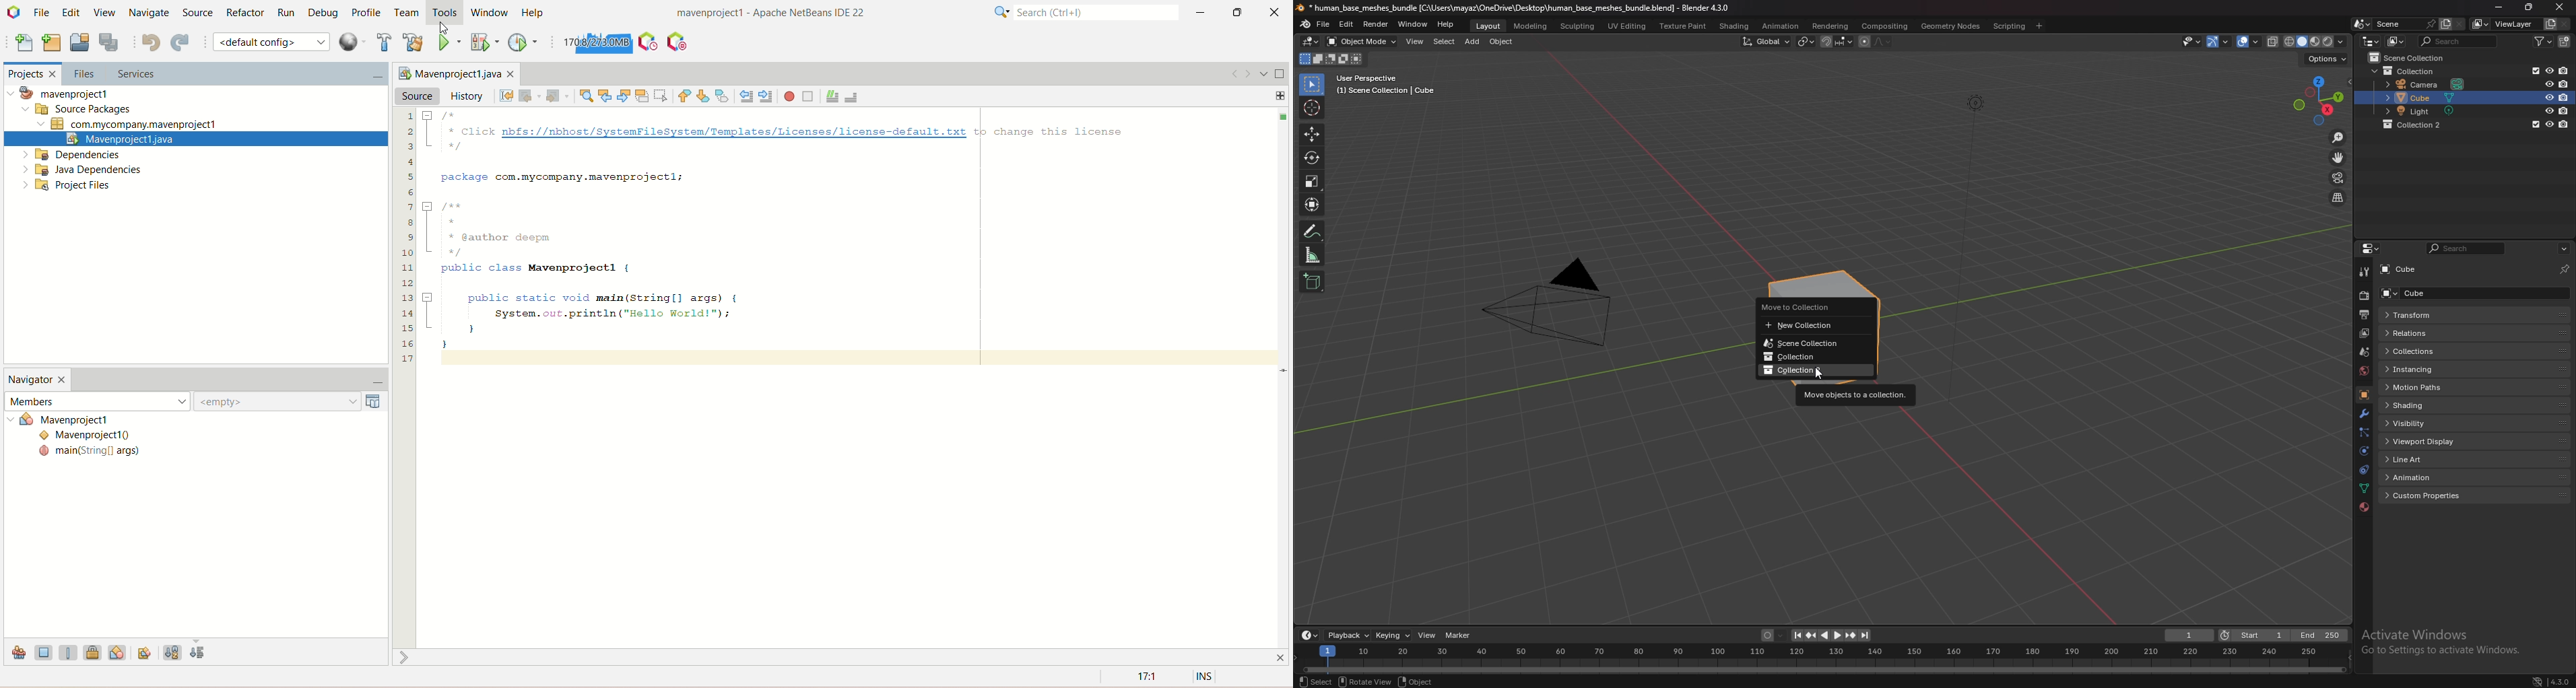 The width and height of the screenshot is (2576, 700). What do you see at coordinates (1415, 681) in the screenshot?
I see `object` at bounding box center [1415, 681].